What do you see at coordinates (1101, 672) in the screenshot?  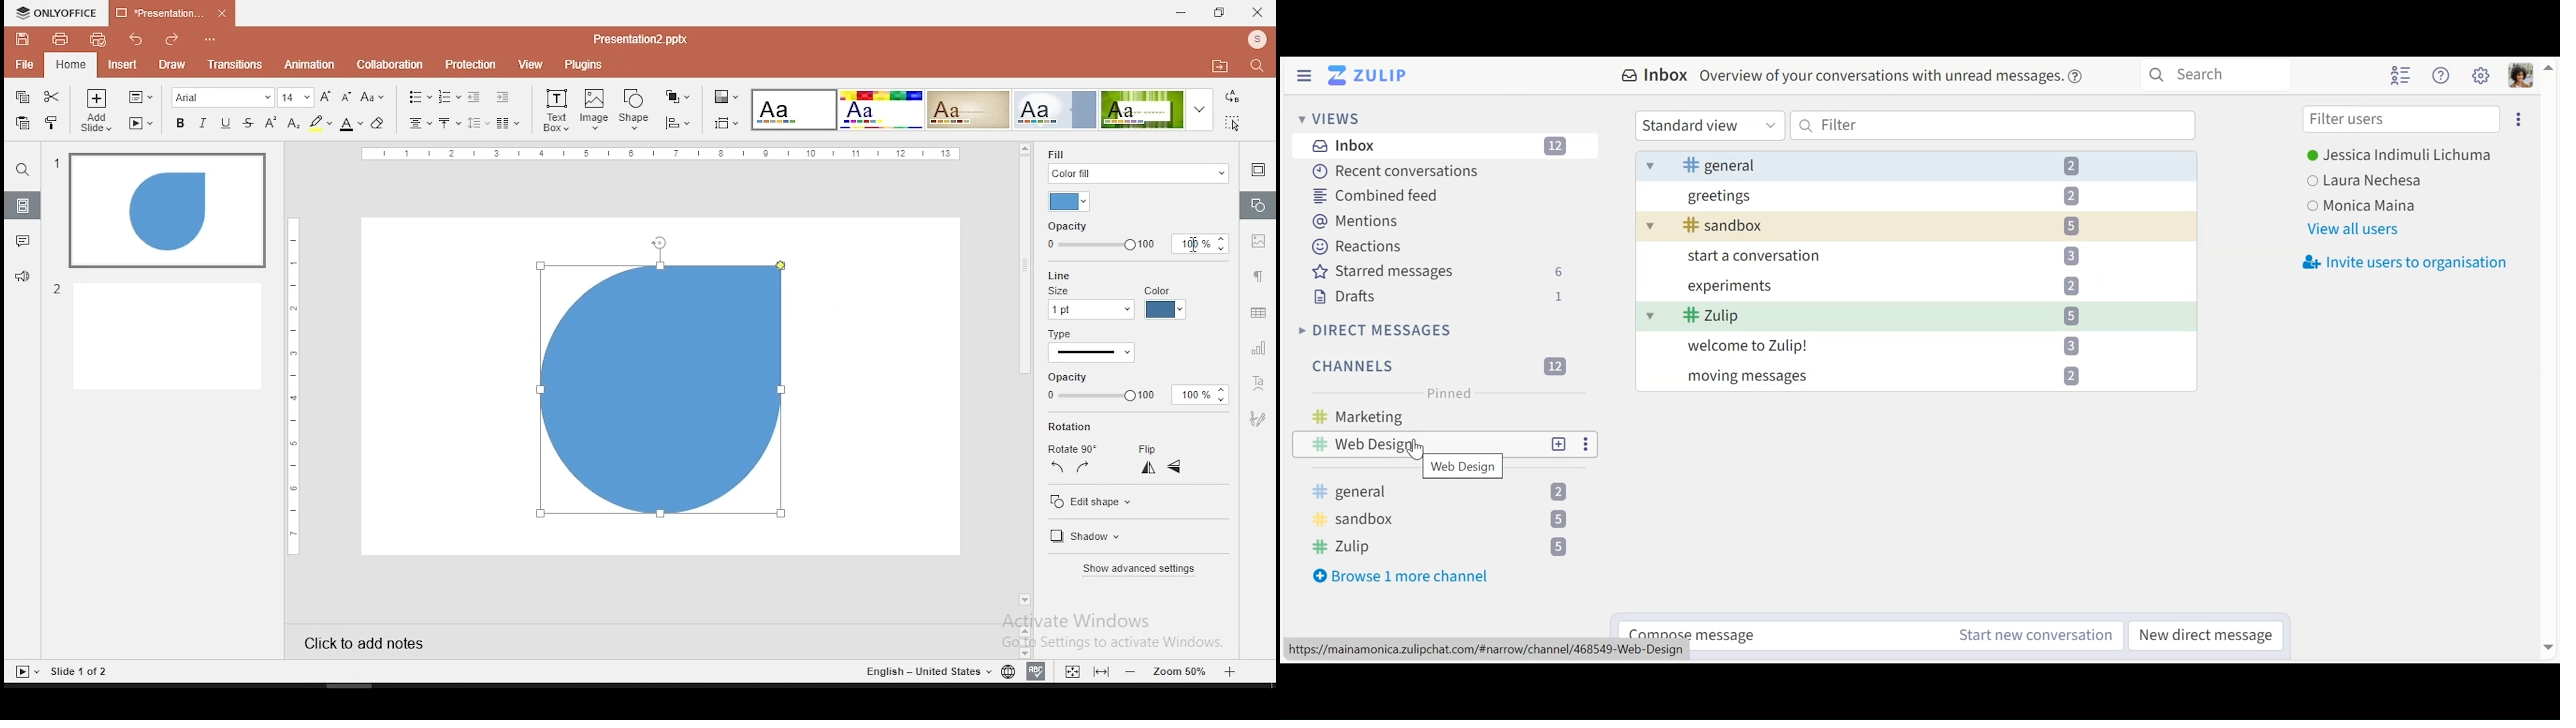 I see `fit to slide` at bounding box center [1101, 672].